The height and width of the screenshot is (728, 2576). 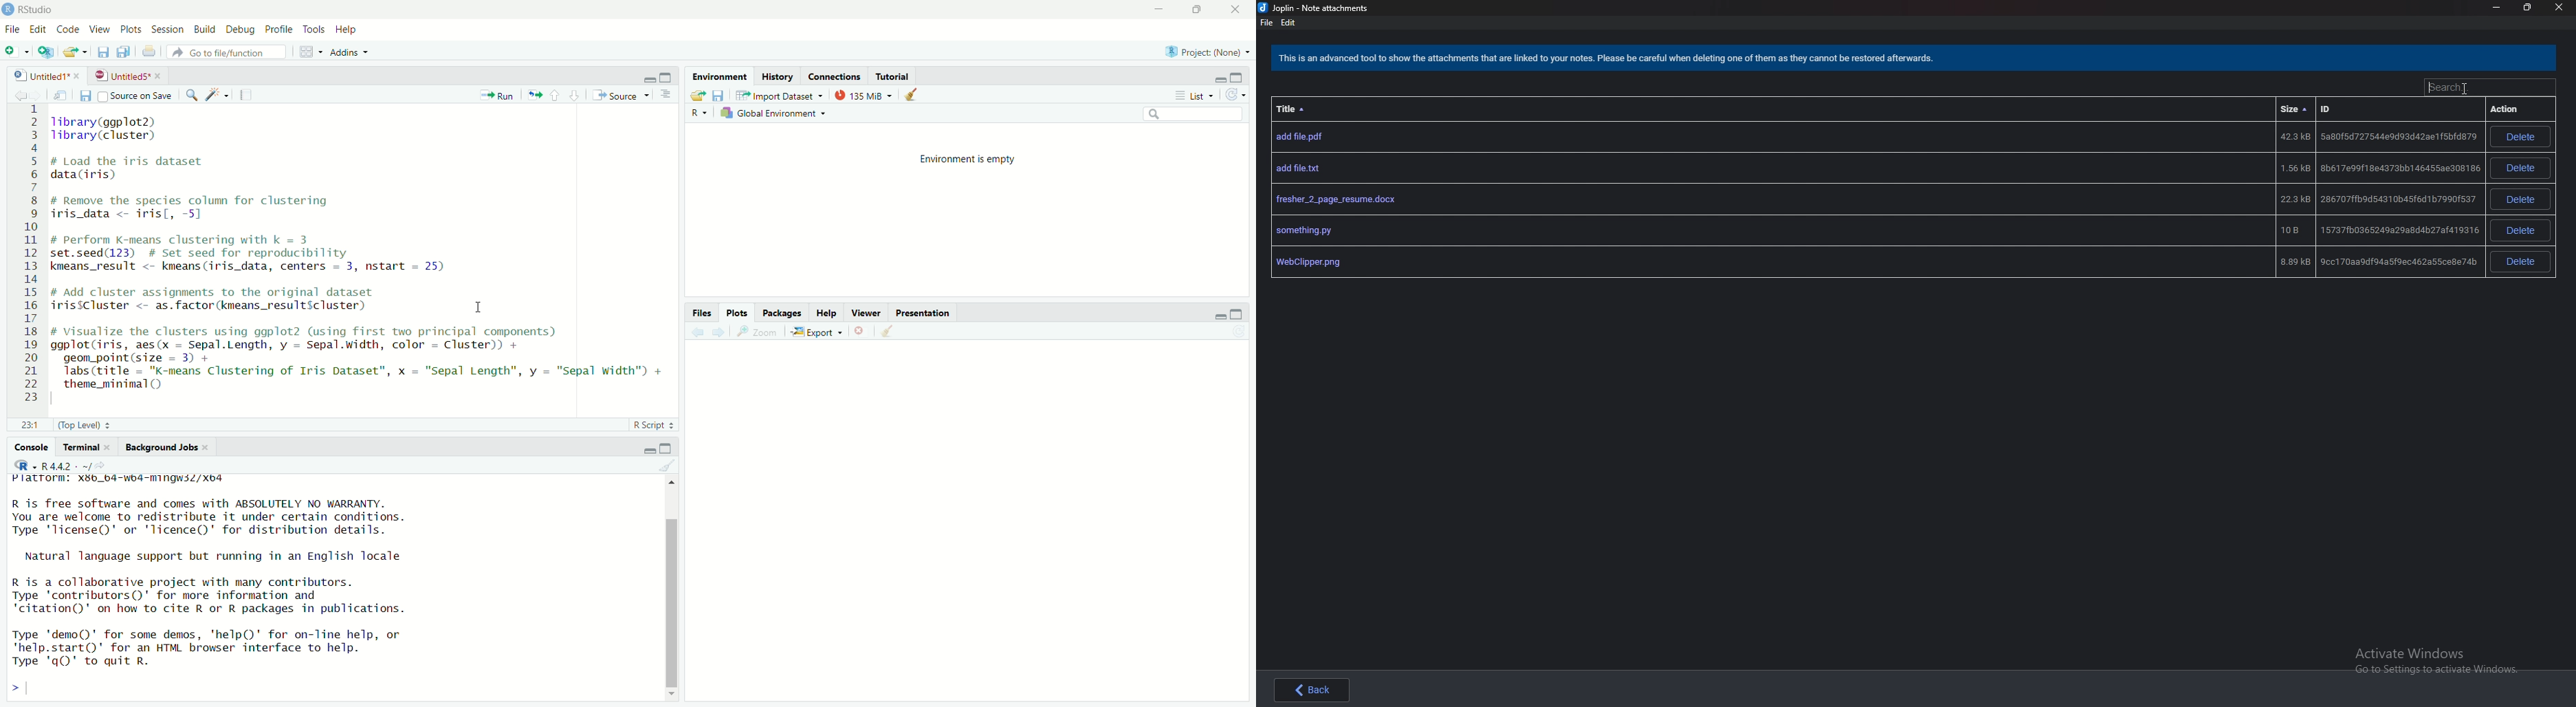 I want to click on library(ggplot2) library(cluster), so click(x=128, y=128).